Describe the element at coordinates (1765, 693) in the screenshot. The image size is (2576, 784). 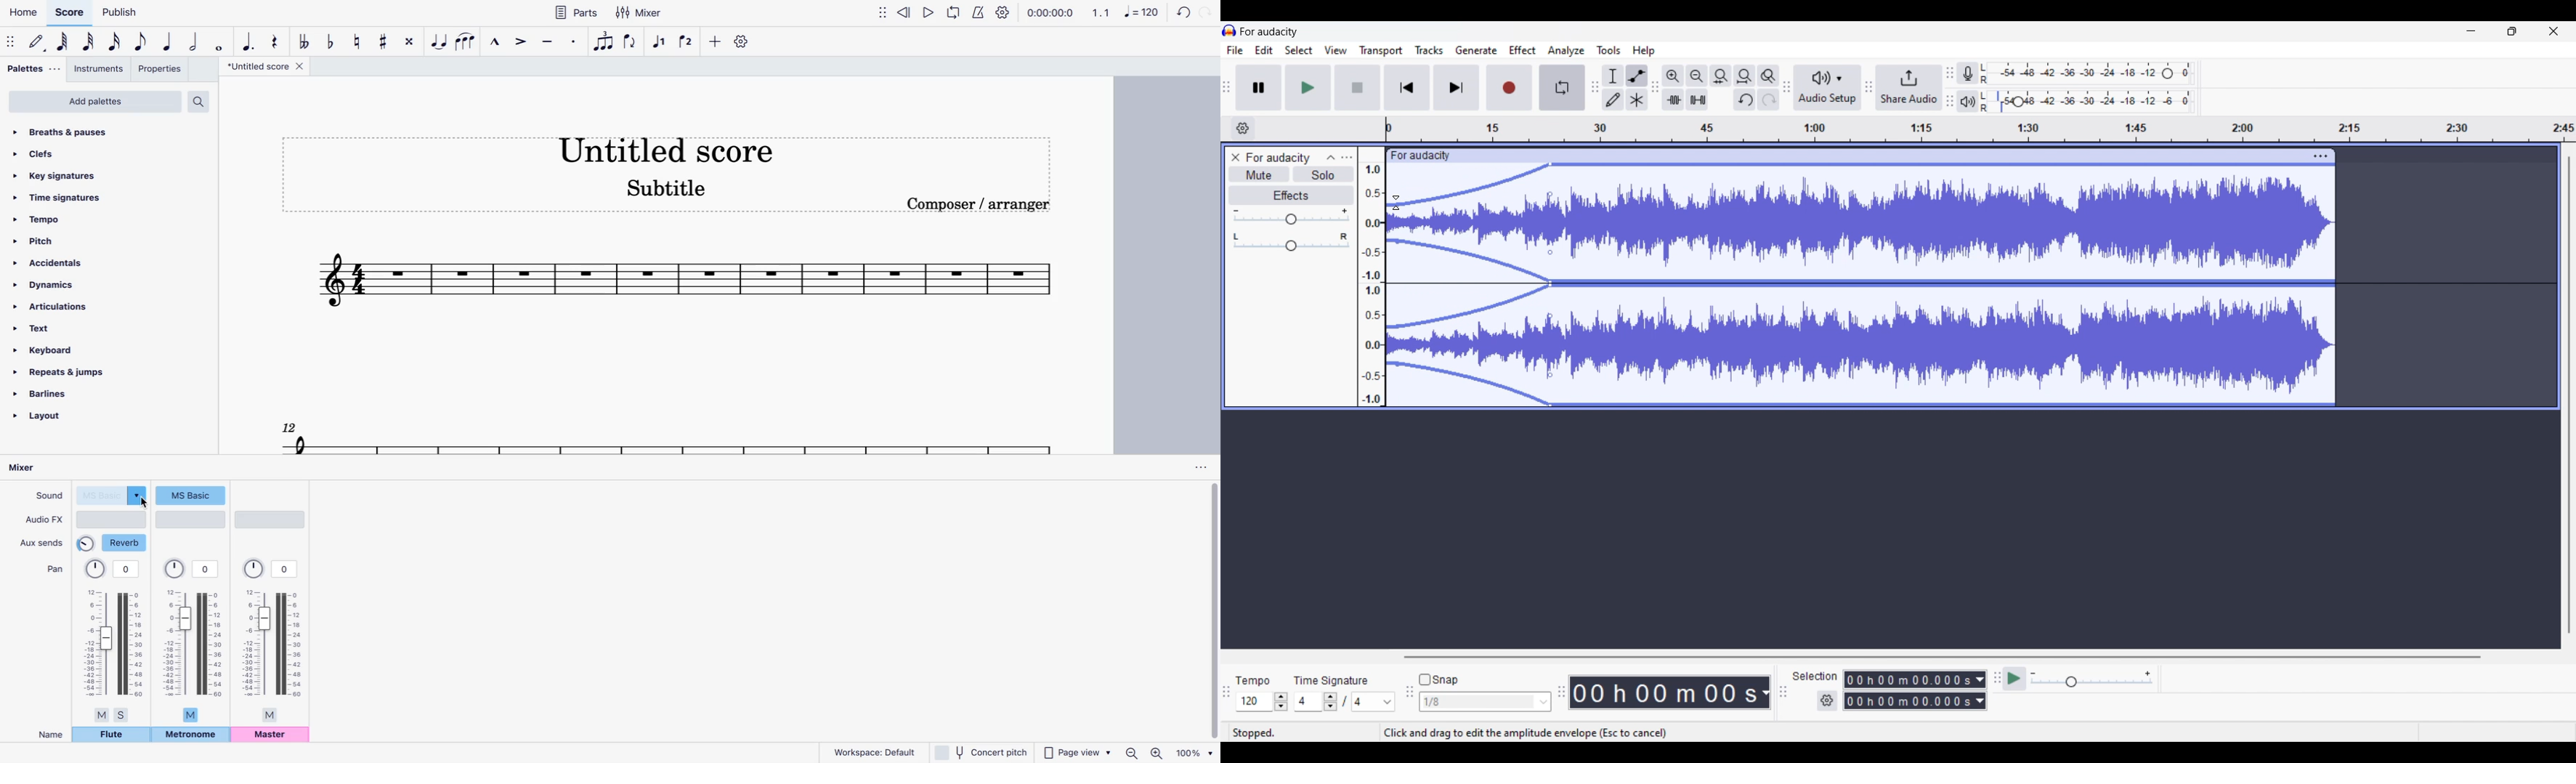
I see `Duration measurement options` at that location.